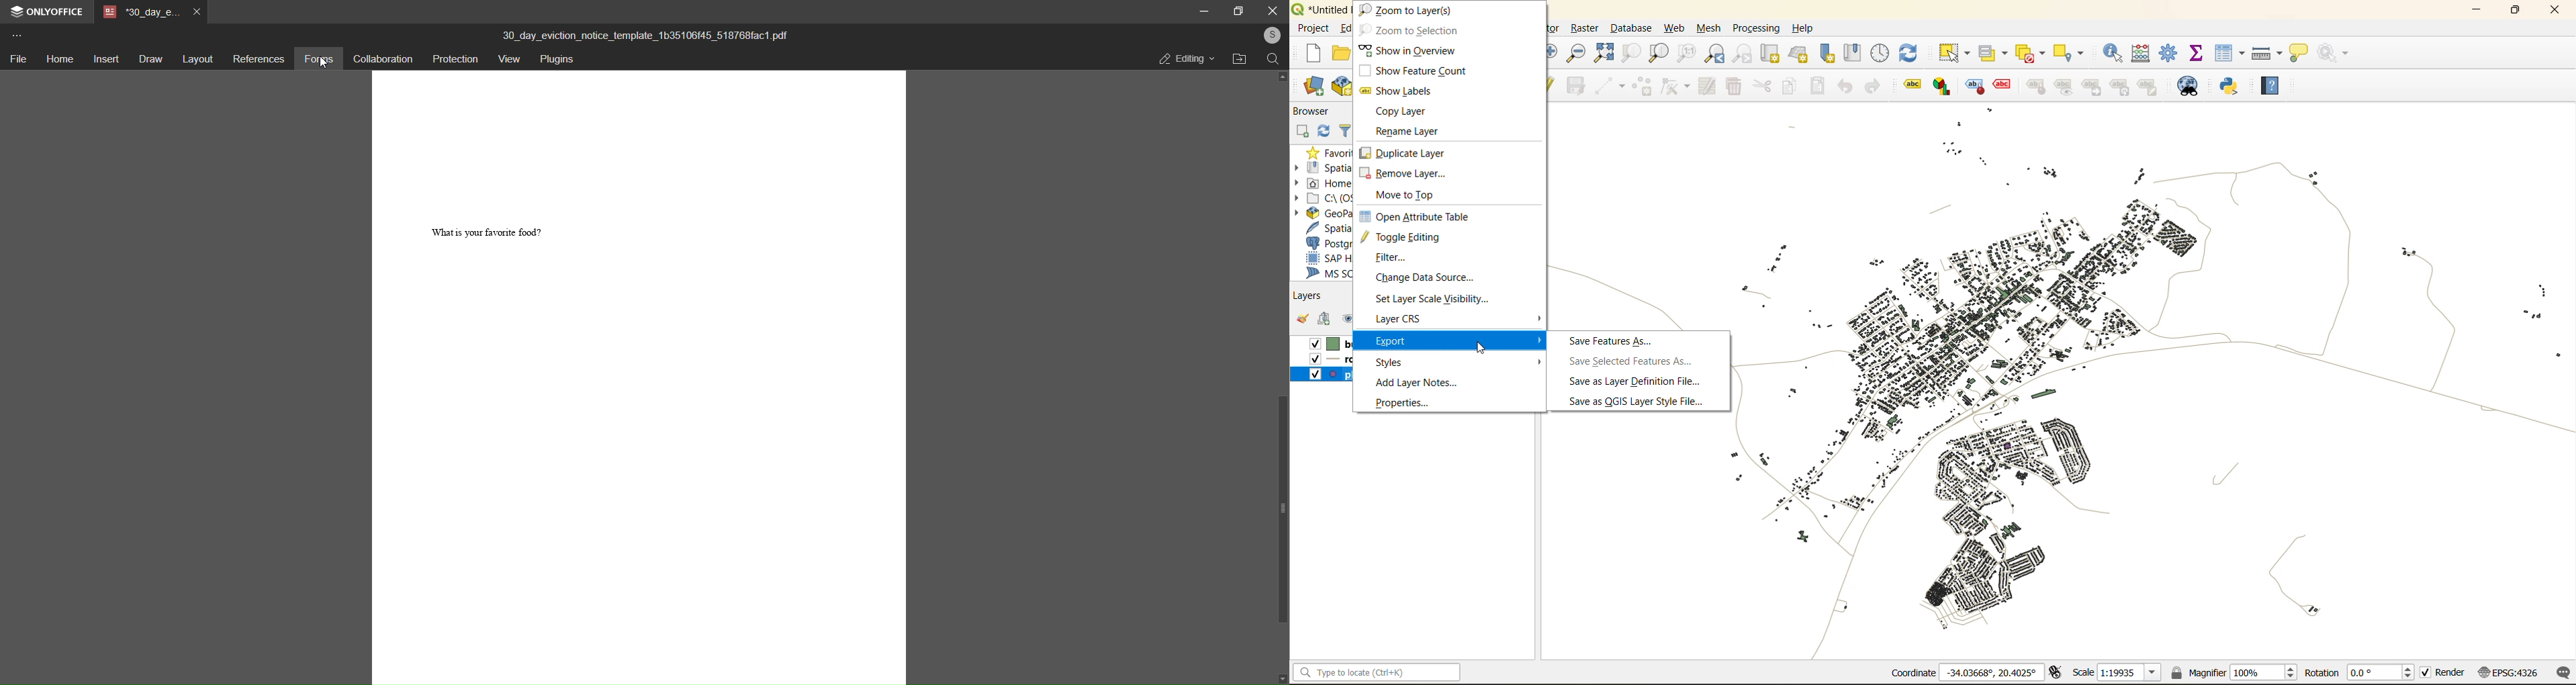 The height and width of the screenshot is (700, 2576). I want to click on scroll bar, so click(1281, 509).